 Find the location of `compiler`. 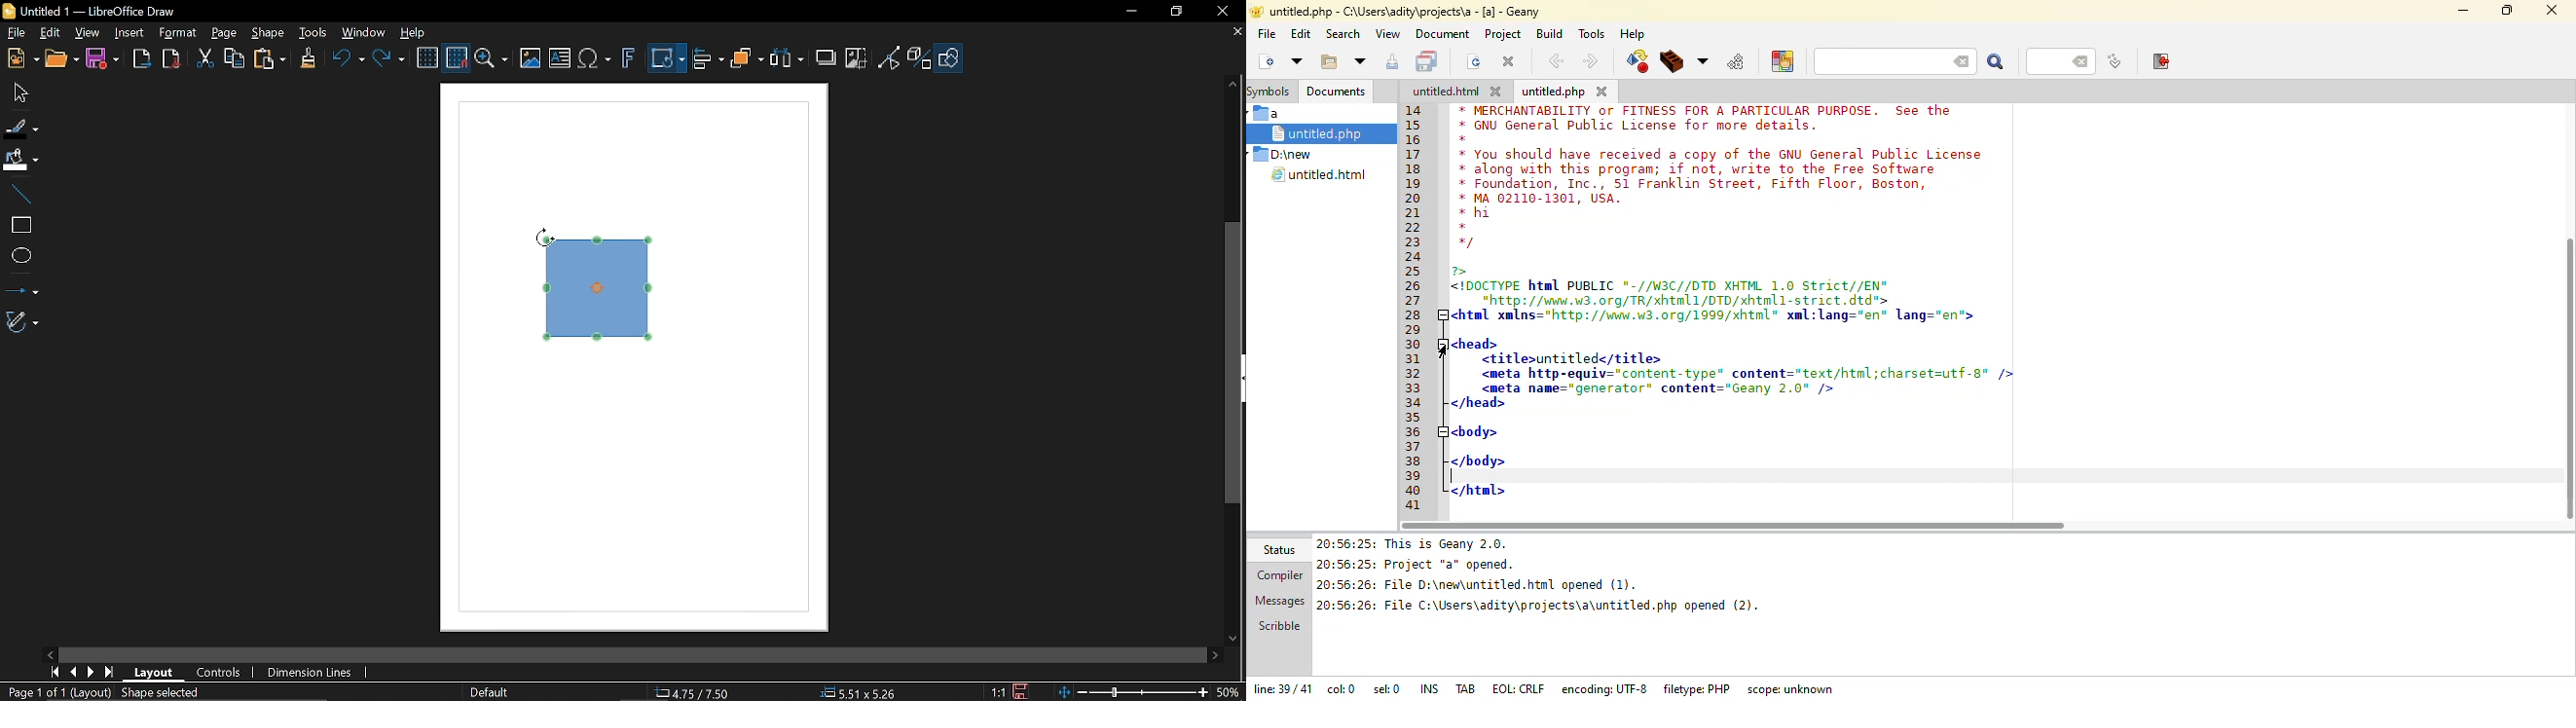

compiler is located at coordinates (1280, 575).